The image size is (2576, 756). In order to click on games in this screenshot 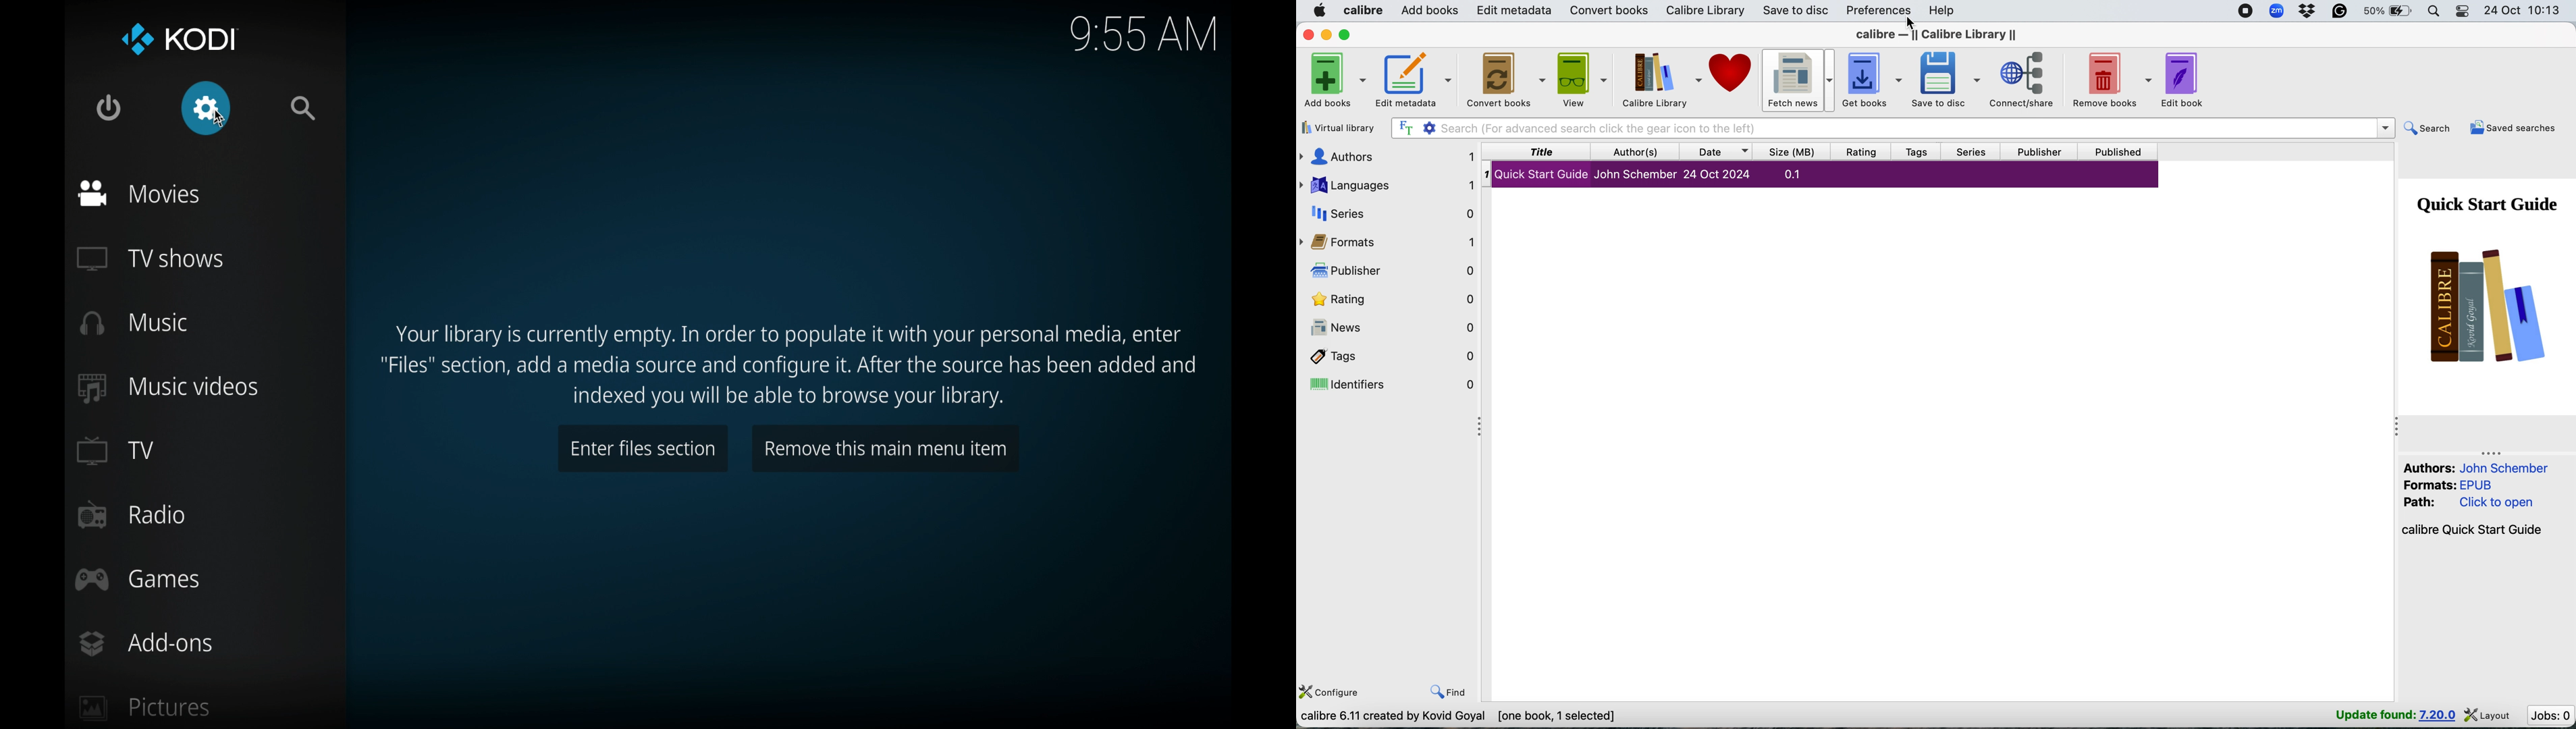, I will do `click(139, 580)`.